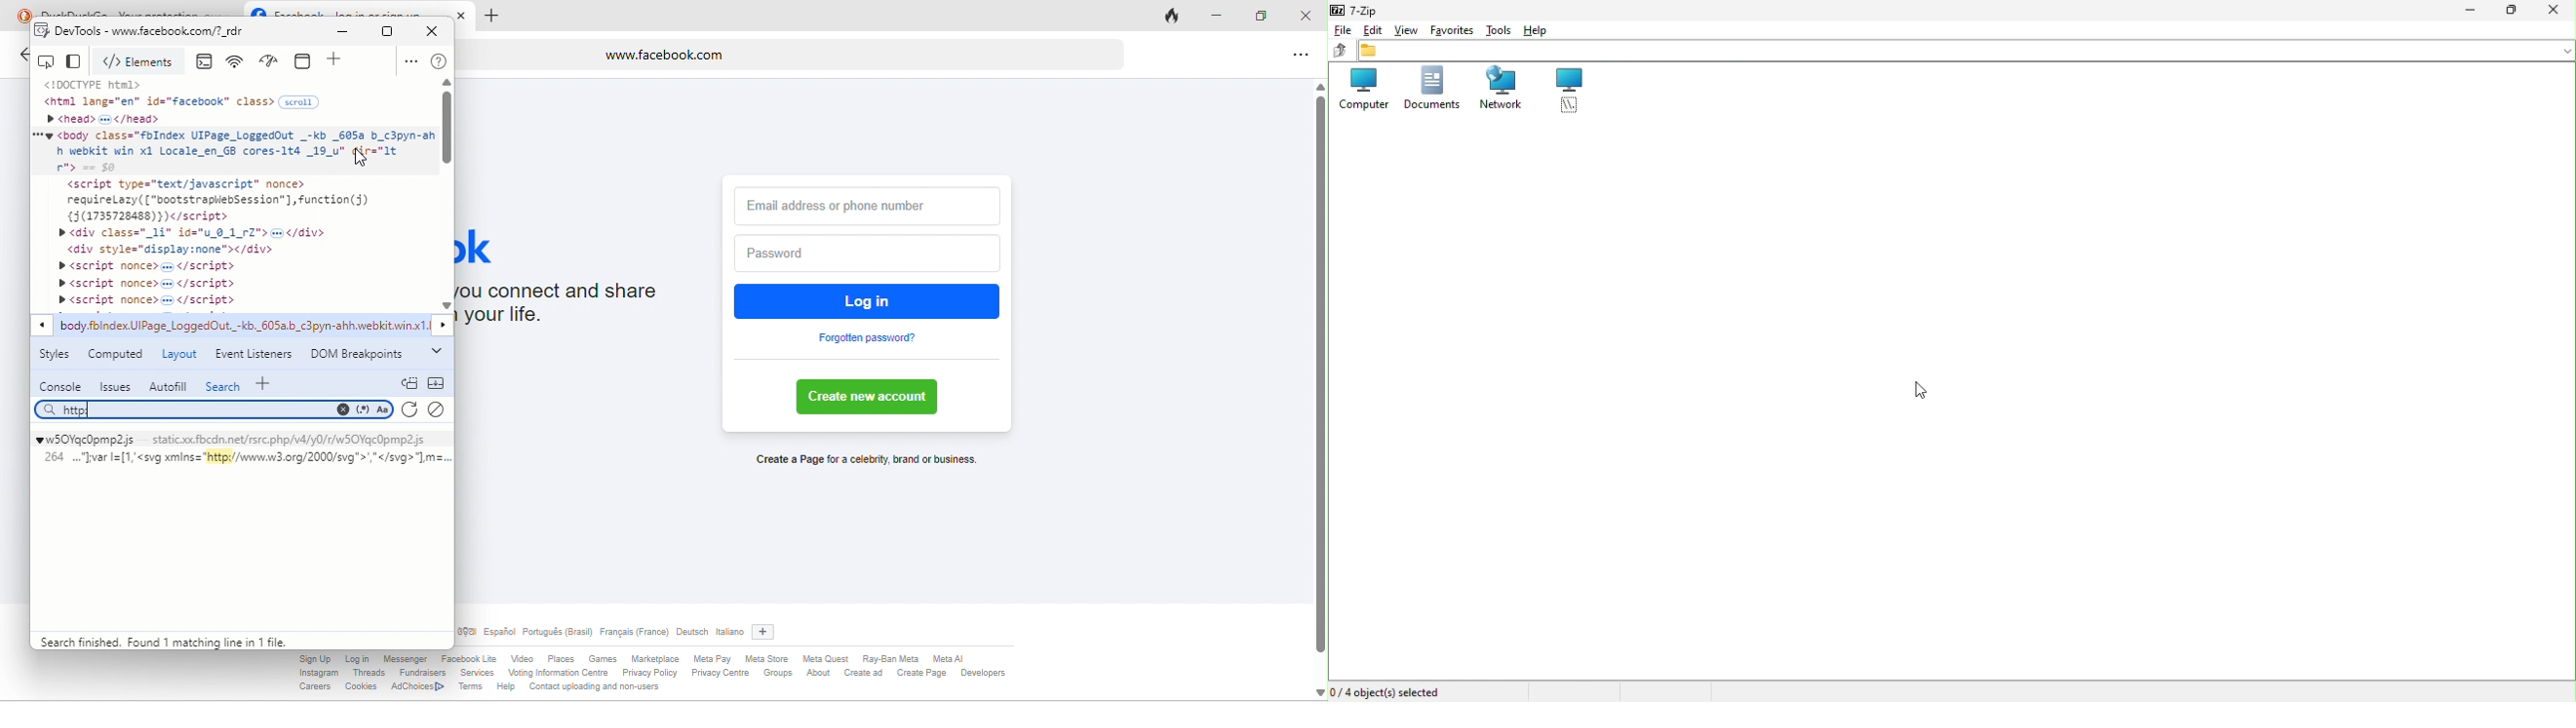 This screenshot has height=728, width=2576. Describe the element at coordinates (1342, 30) in the screenshot. I see `file` at that location.